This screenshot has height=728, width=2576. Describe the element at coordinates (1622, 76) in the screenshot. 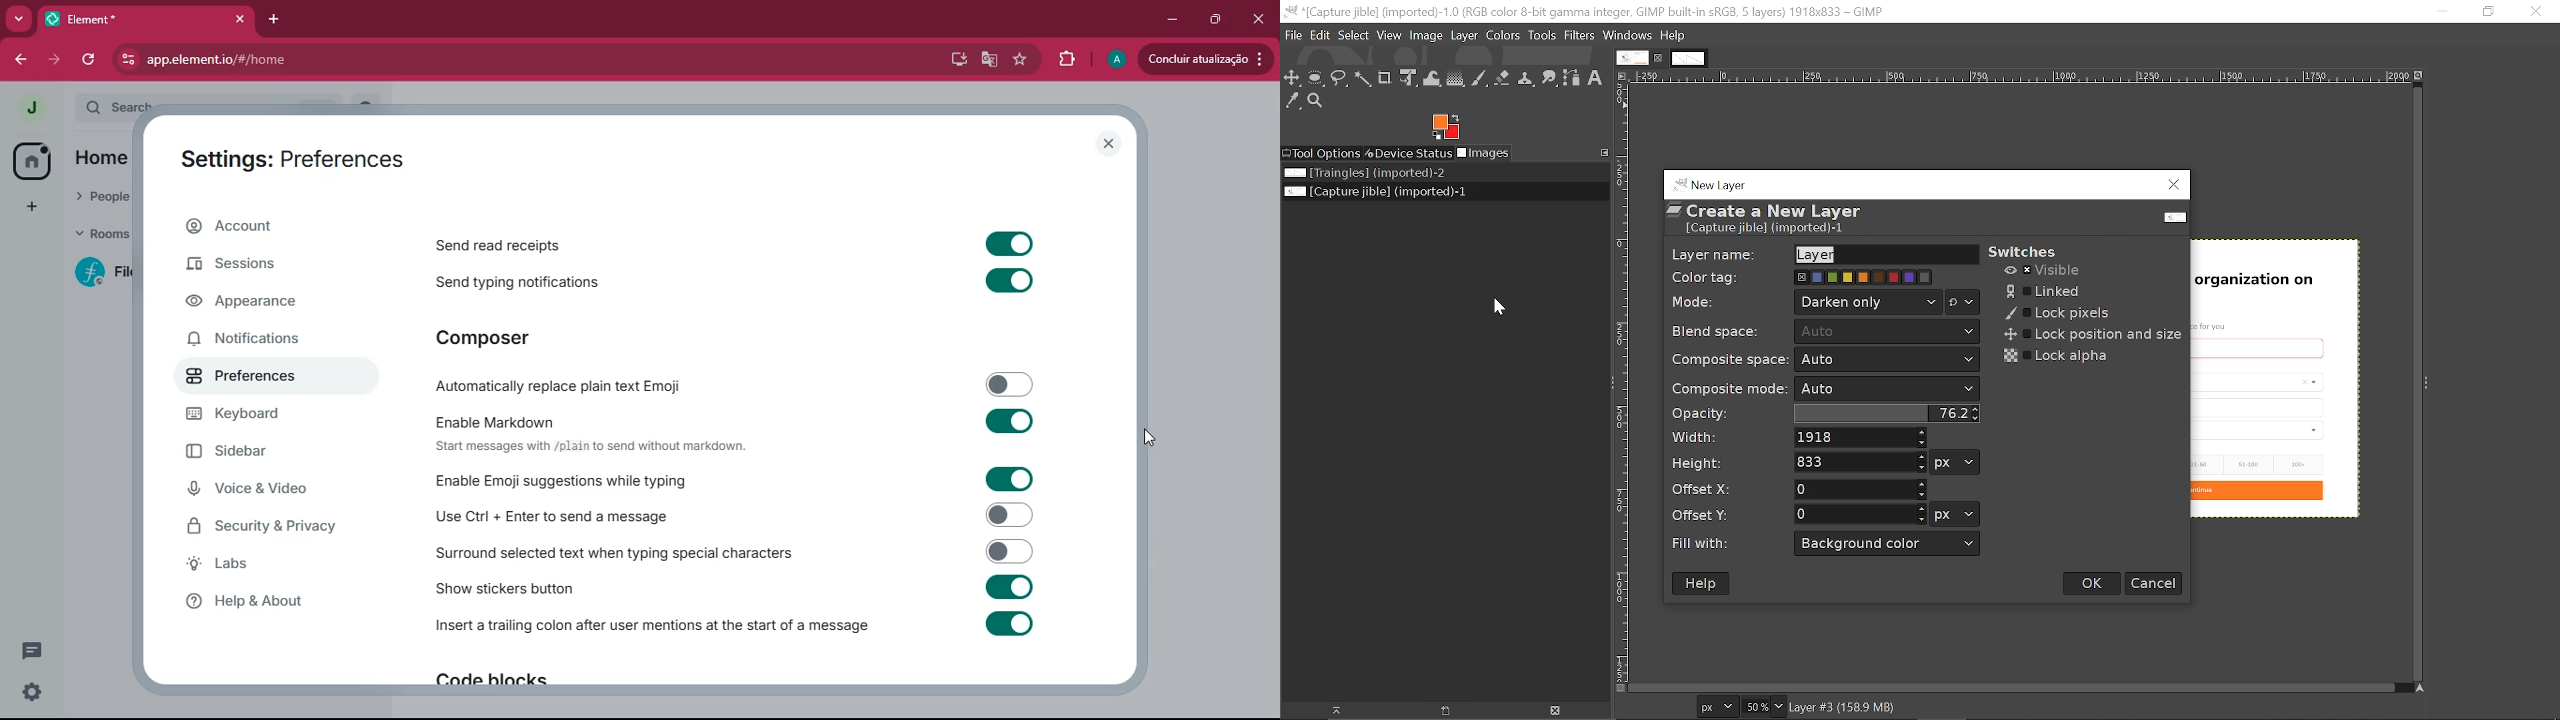

I see `Access this image menu` at that location.